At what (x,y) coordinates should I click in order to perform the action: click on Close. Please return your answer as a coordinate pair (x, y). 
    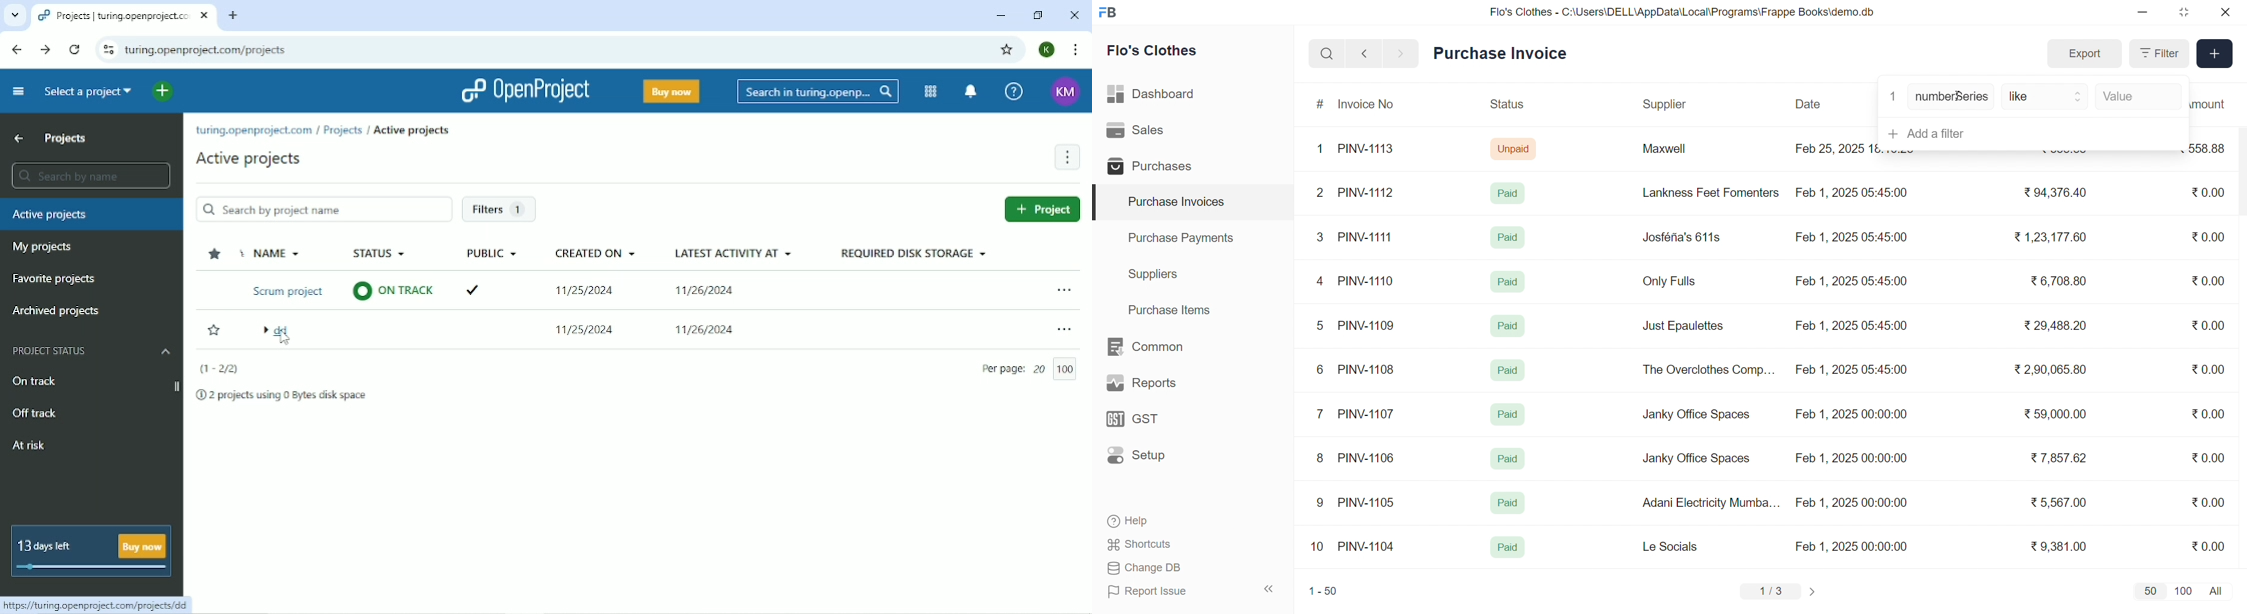
    Looking at the image, I should click on (1075, 15).